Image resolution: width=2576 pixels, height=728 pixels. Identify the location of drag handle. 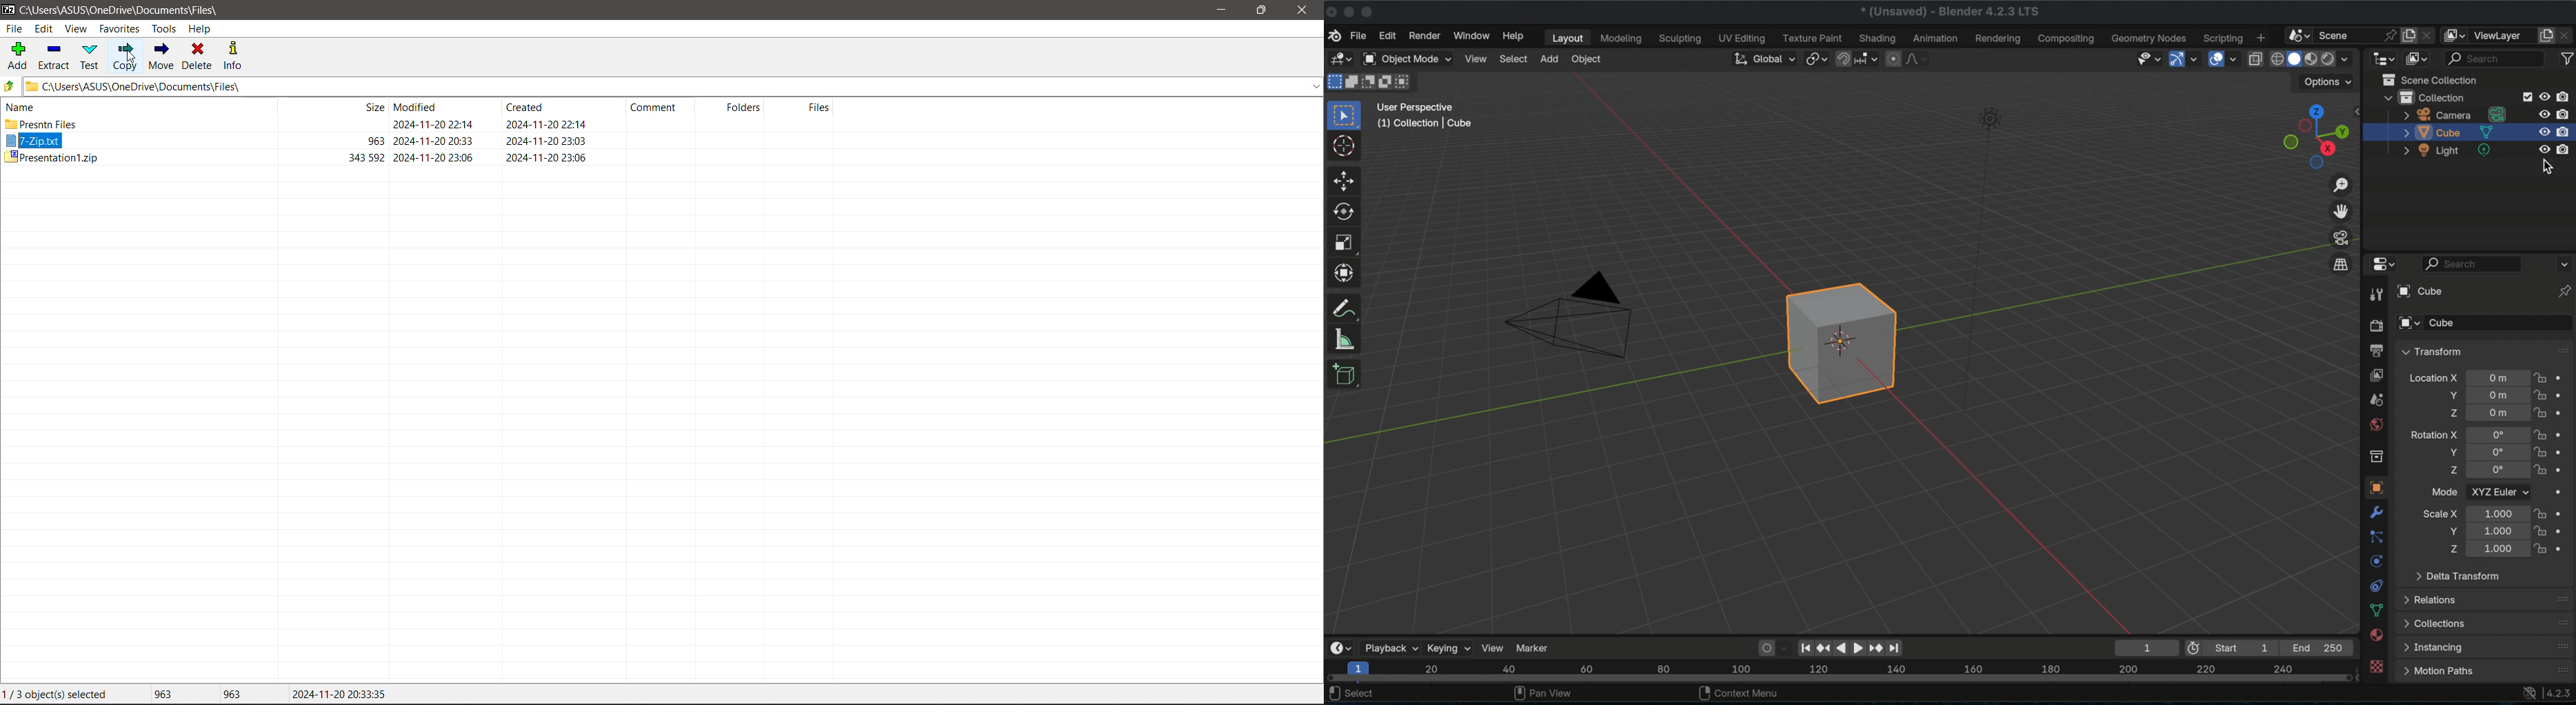
(2562, 351).